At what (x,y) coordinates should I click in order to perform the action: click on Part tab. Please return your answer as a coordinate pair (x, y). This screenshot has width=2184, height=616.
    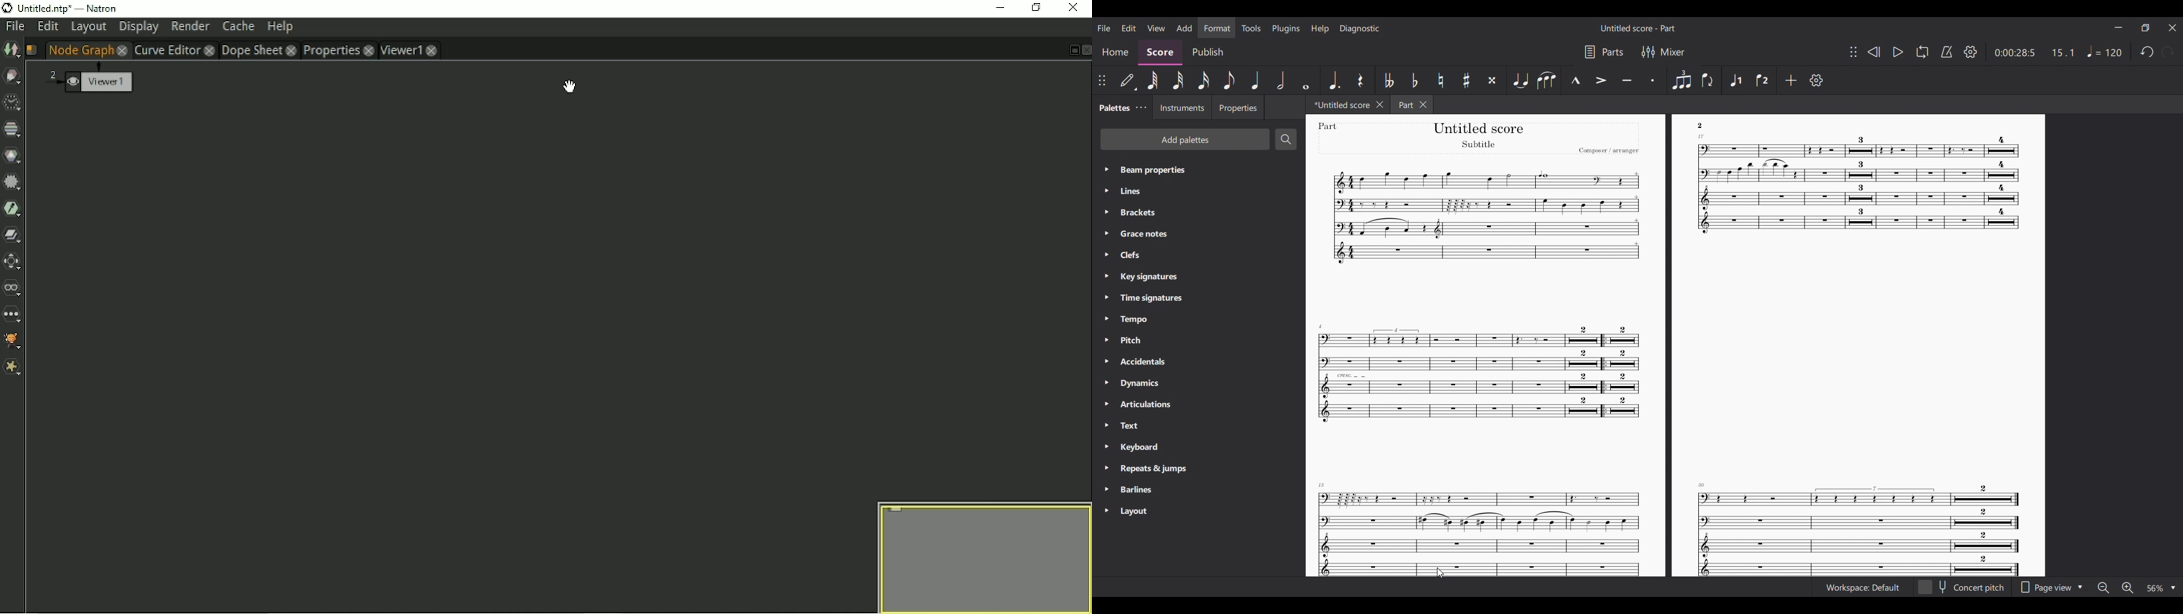
    Looking at the image, I should click on (1402, 106).